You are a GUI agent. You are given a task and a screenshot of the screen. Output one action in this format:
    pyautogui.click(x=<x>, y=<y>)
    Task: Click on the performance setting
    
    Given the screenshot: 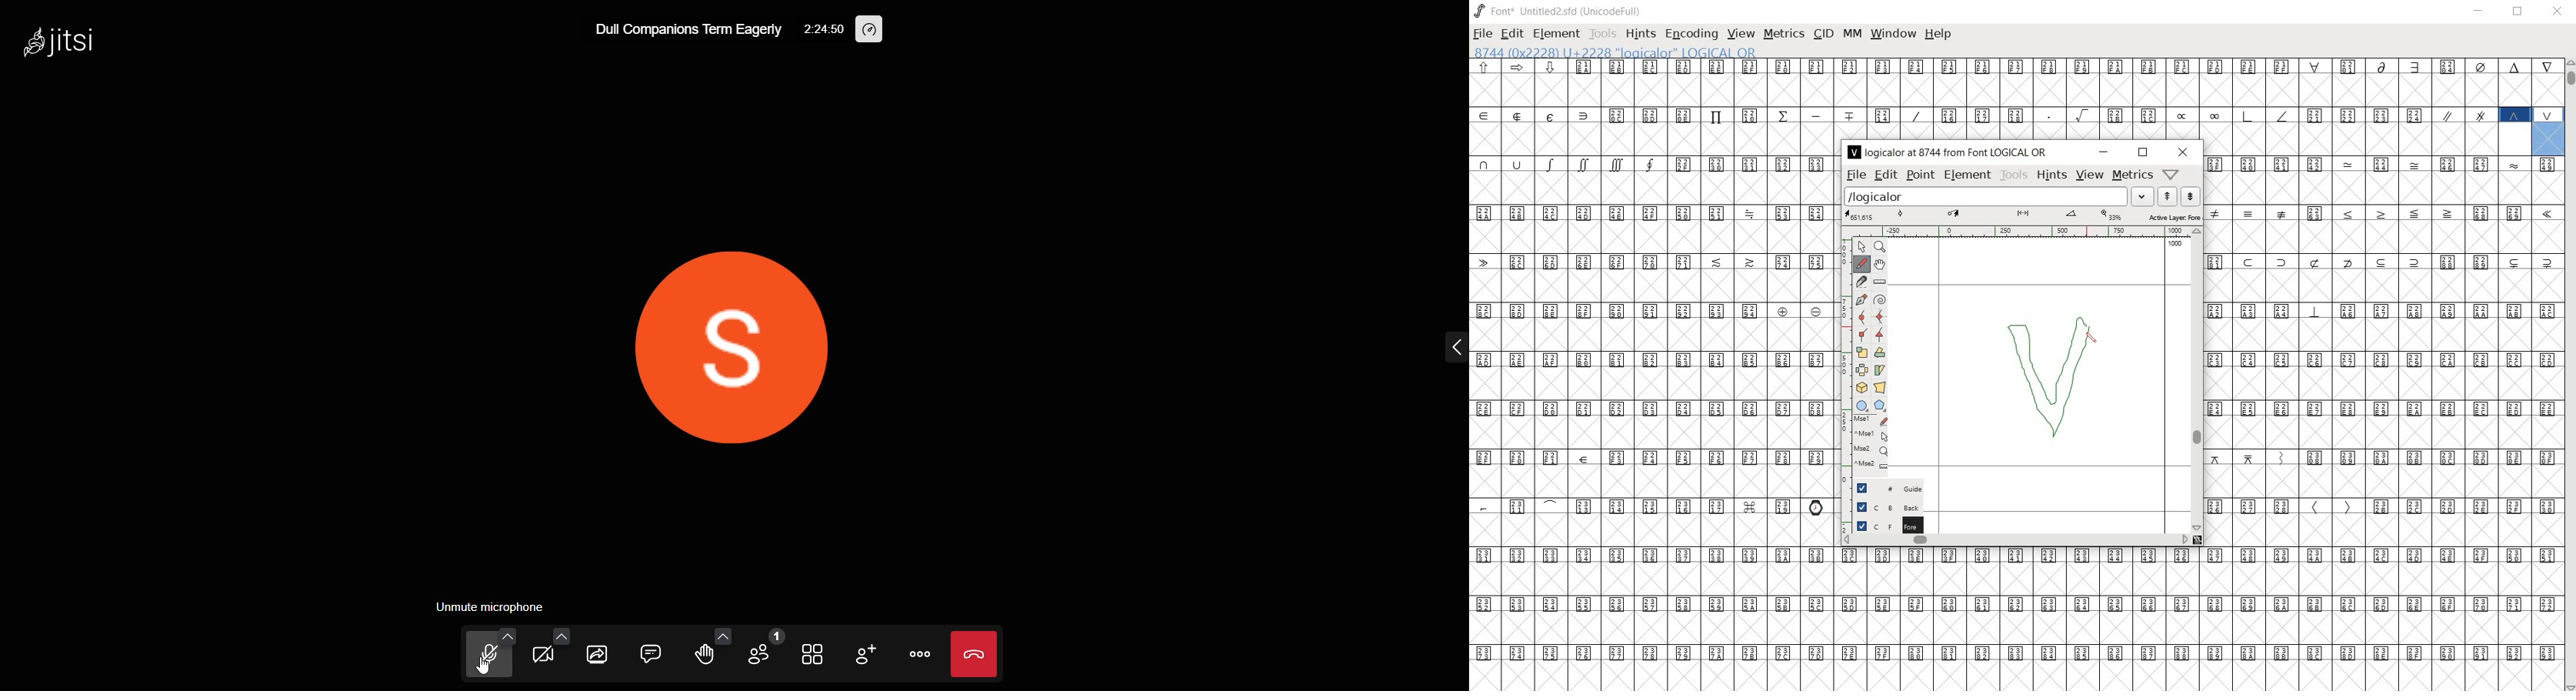 What is the action you would take?
    pyautogui.click(x=875, y=30)
    